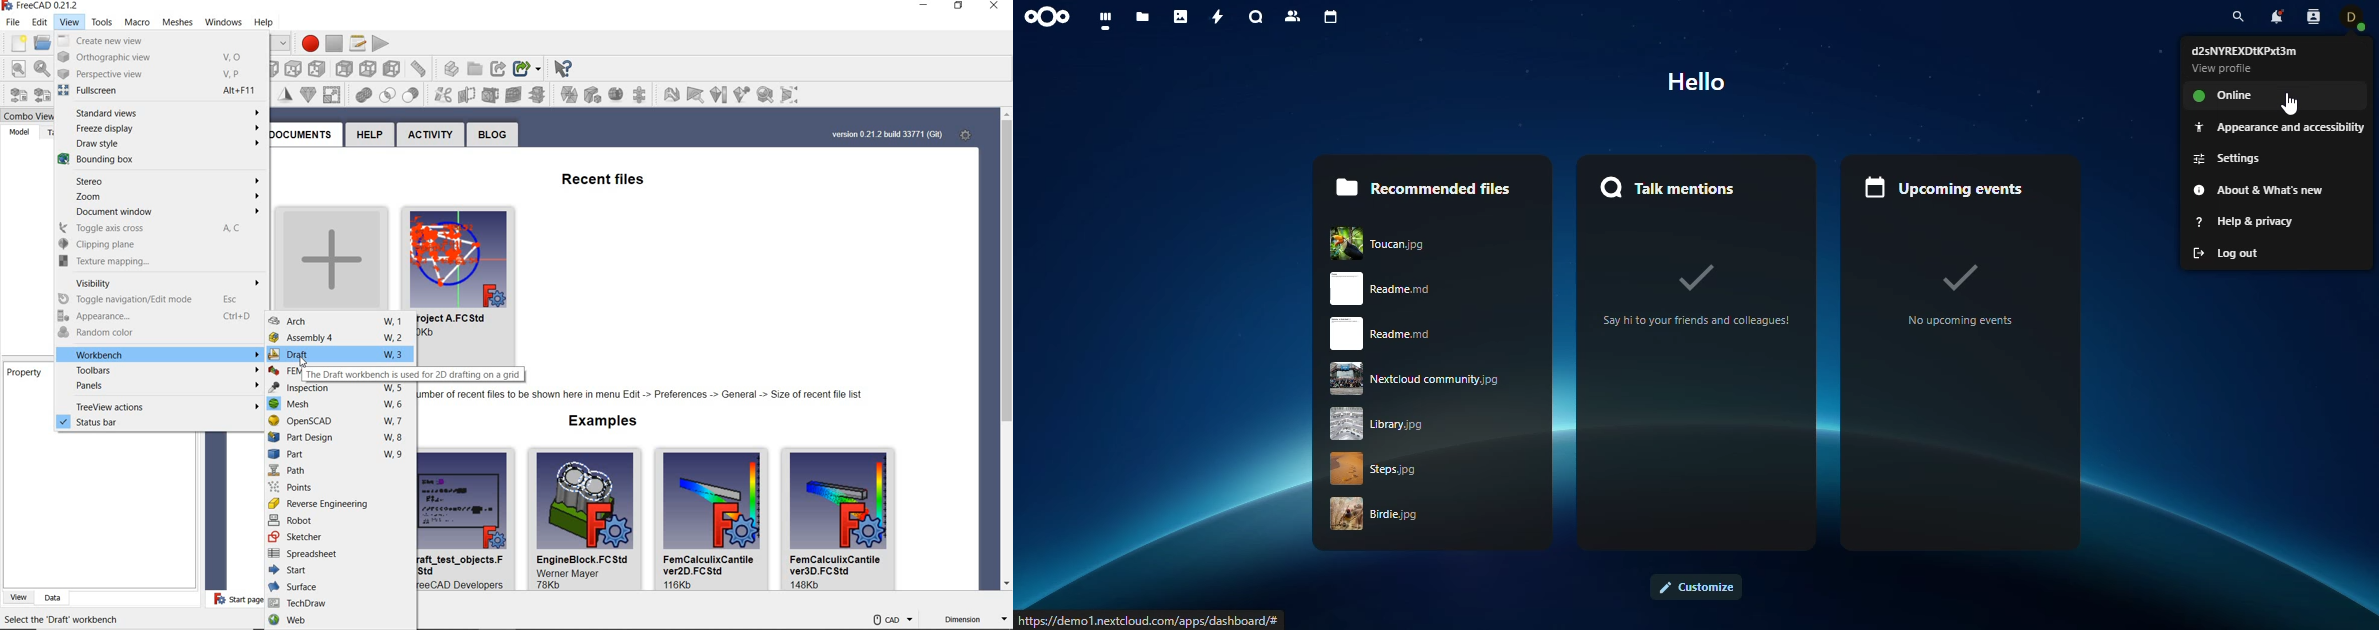 This screenshot has width=2380, height=644. Describe the element at coordinates (961, 7) in the screenshot. I see `restore down` at that location.